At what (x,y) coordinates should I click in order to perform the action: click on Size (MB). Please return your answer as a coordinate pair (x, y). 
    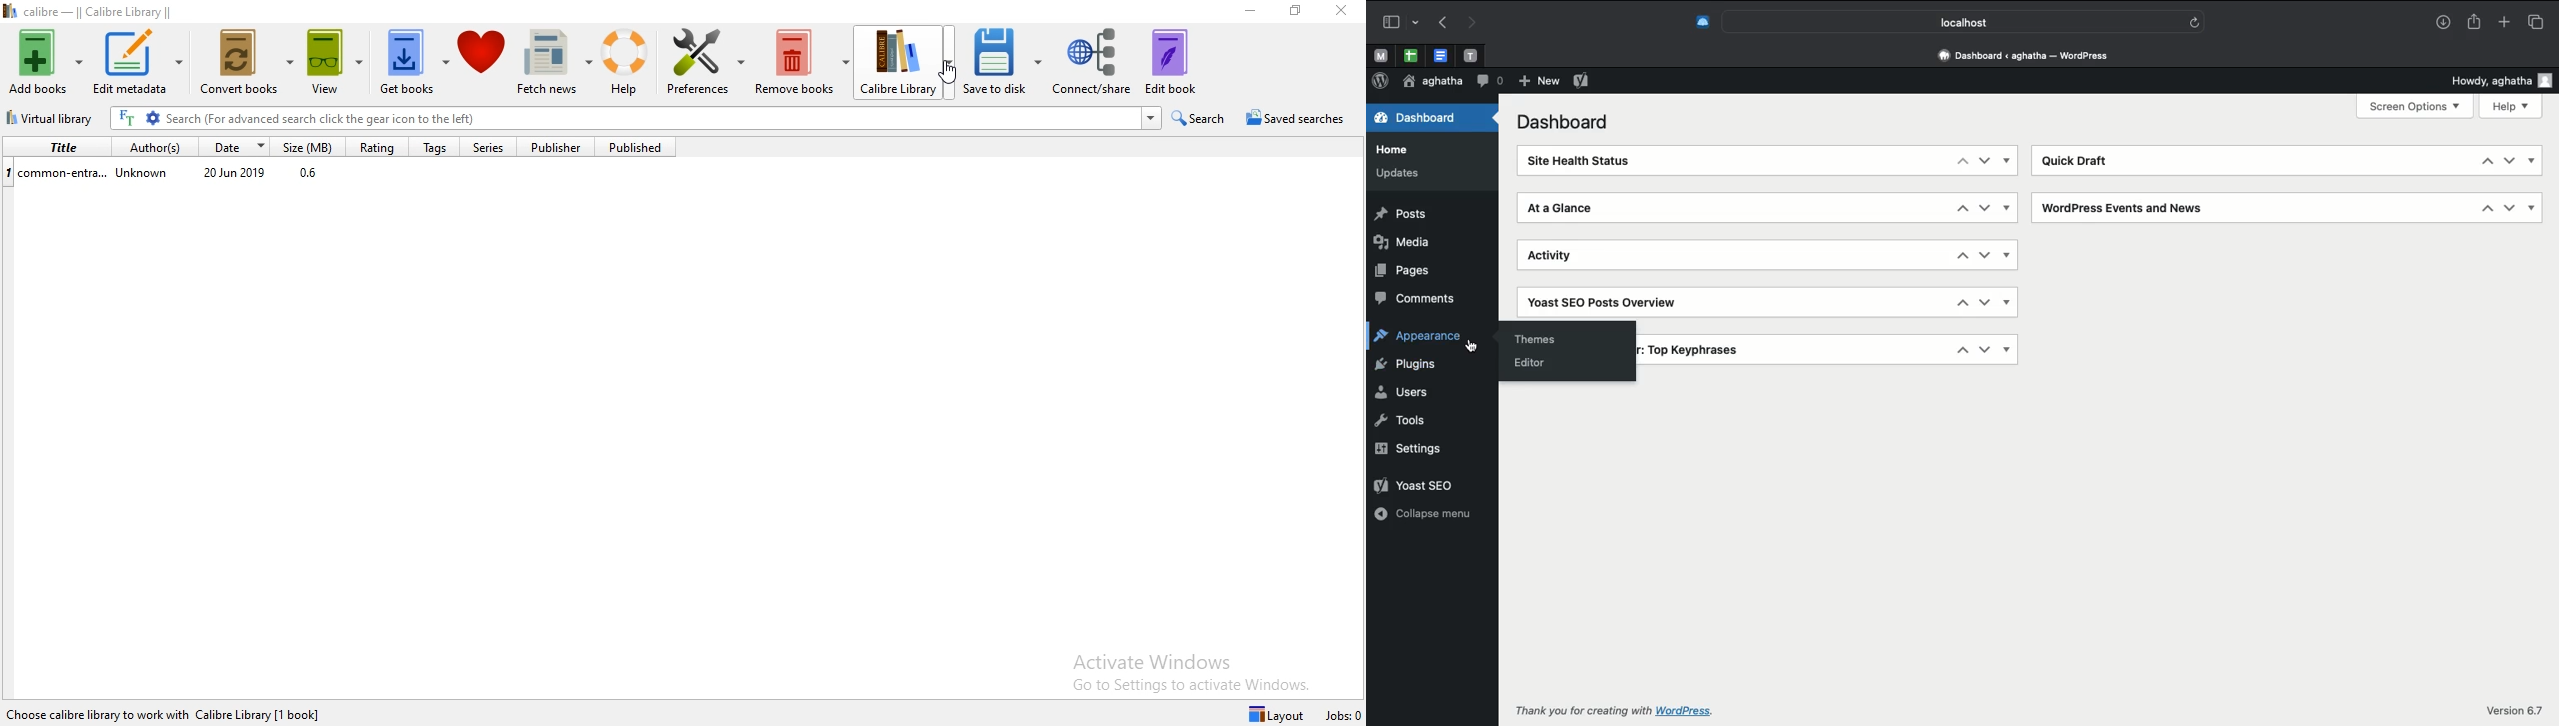
    Looking at the image, I should click on (312, 146).